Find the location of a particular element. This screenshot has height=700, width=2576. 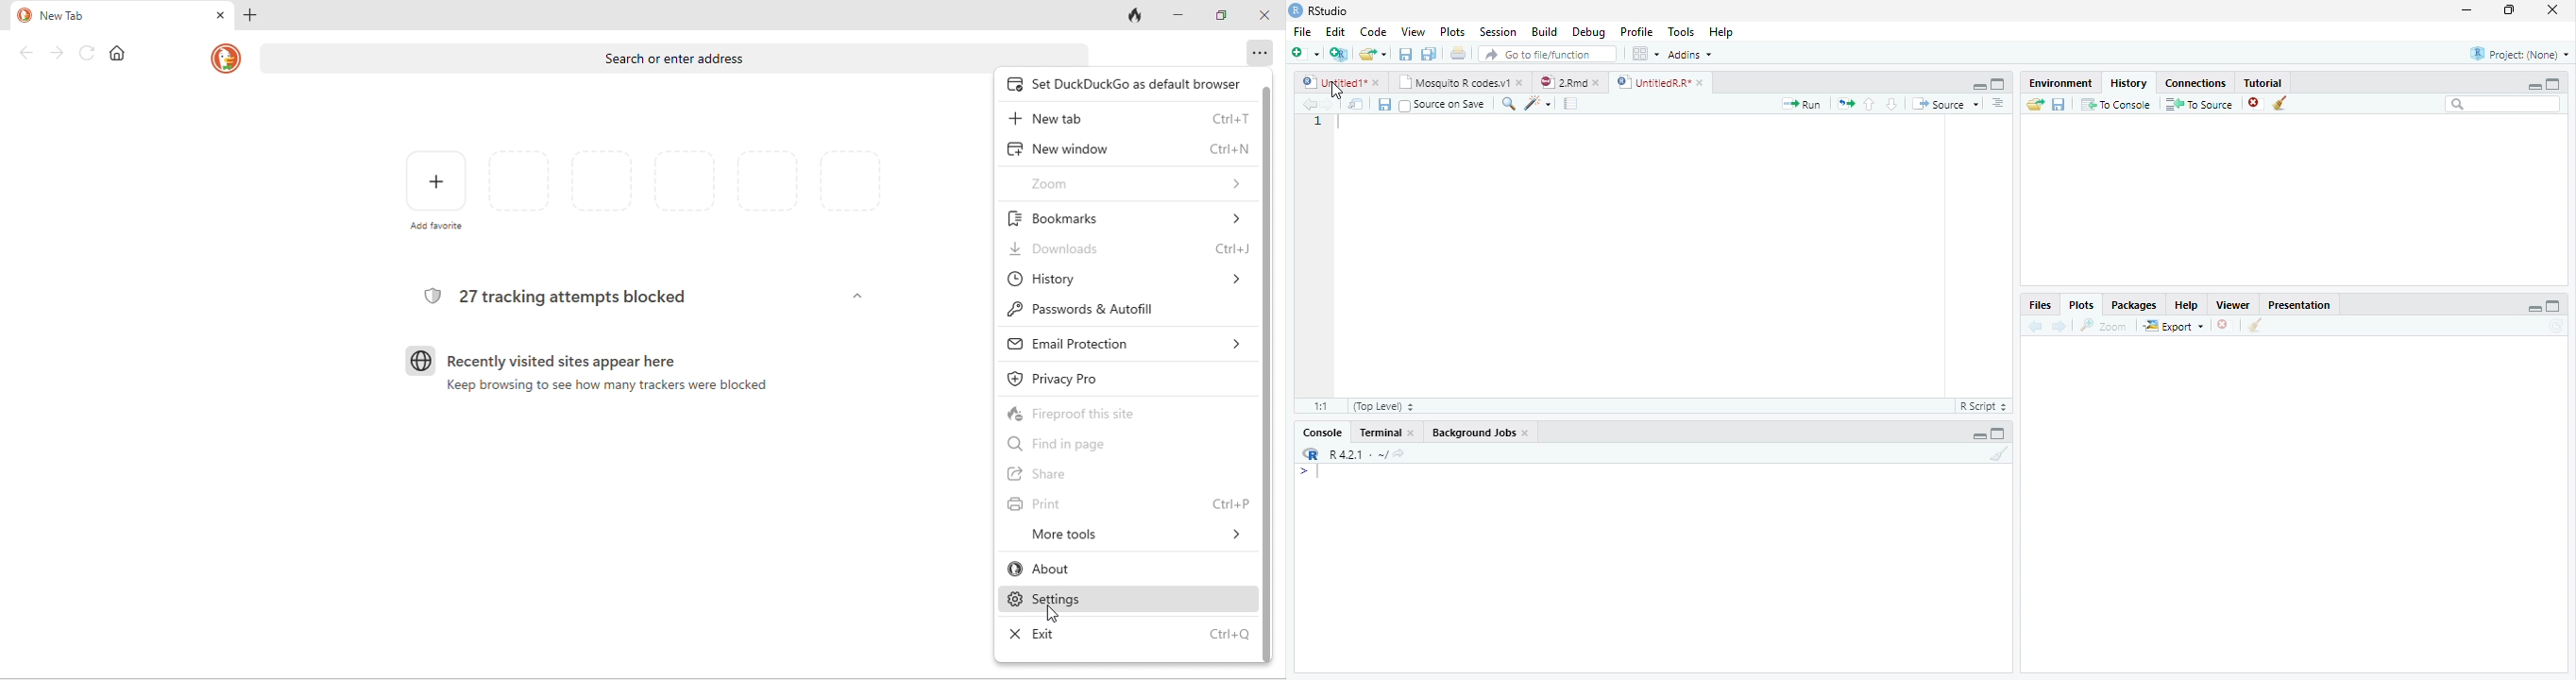

Edit is located at coordinates (1337, 31).